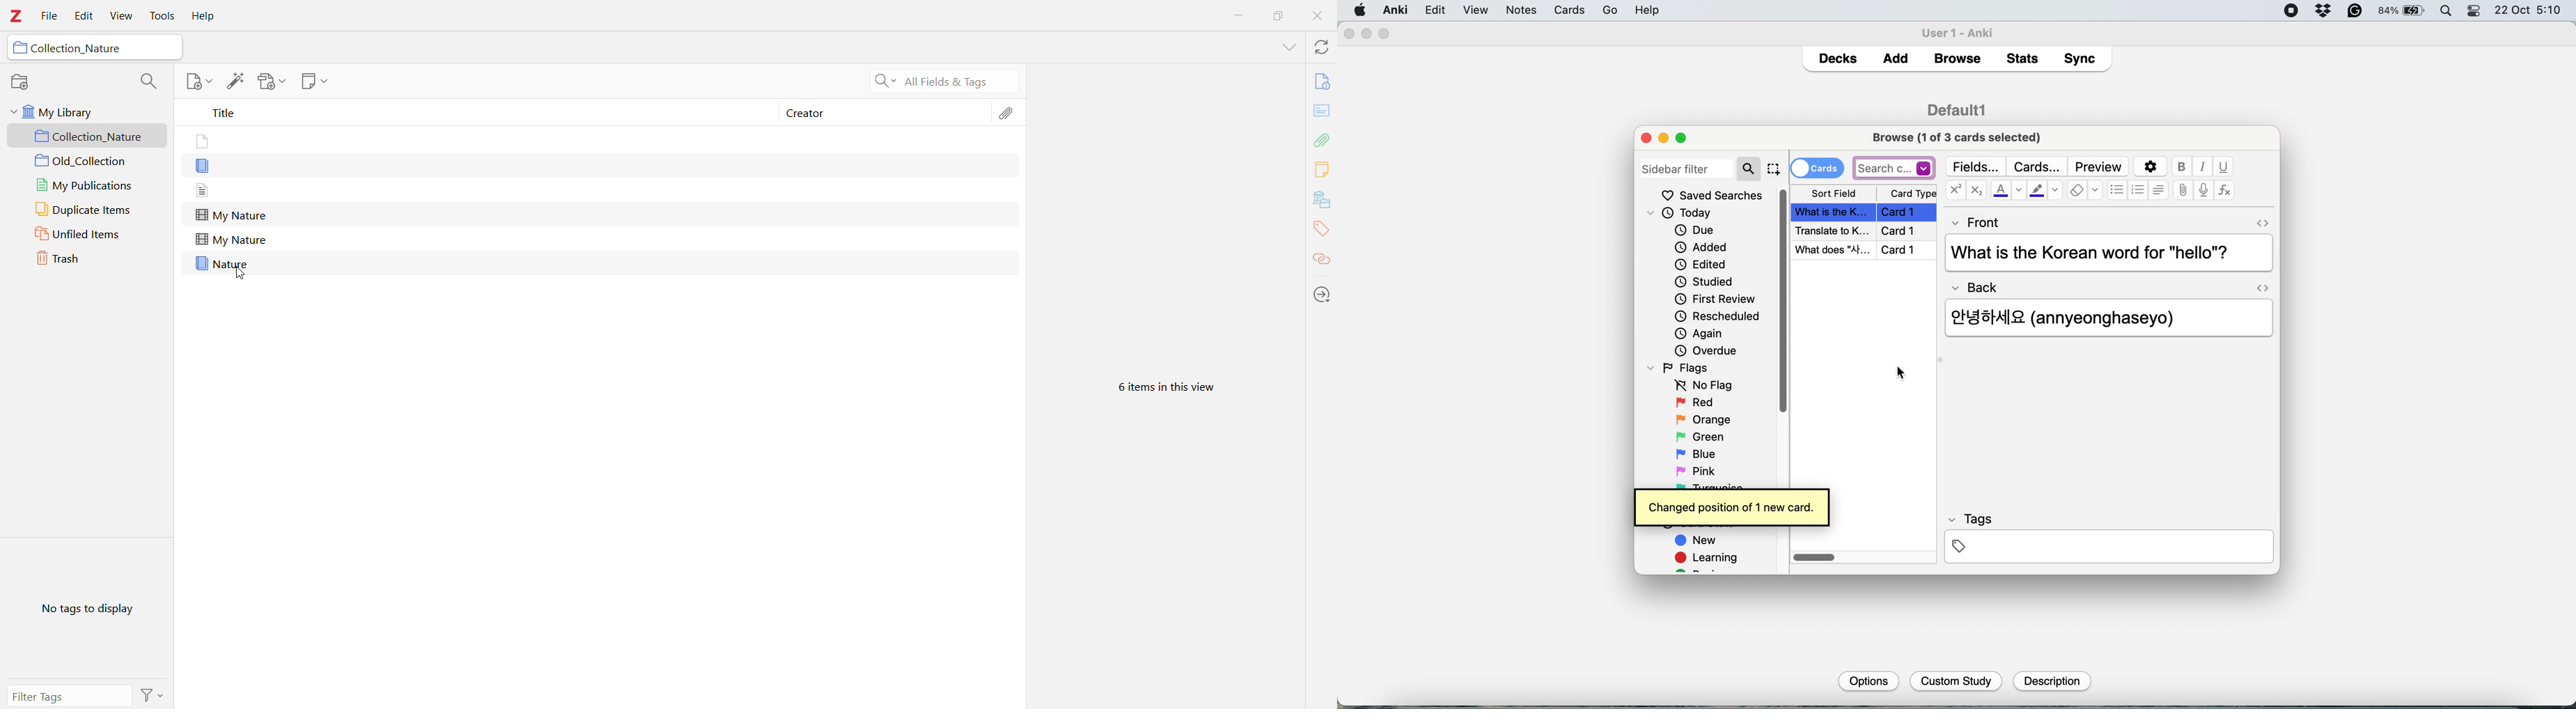  Describe the element at coordinates (2475, 11) in the screenshot. I see `control center` at that location.